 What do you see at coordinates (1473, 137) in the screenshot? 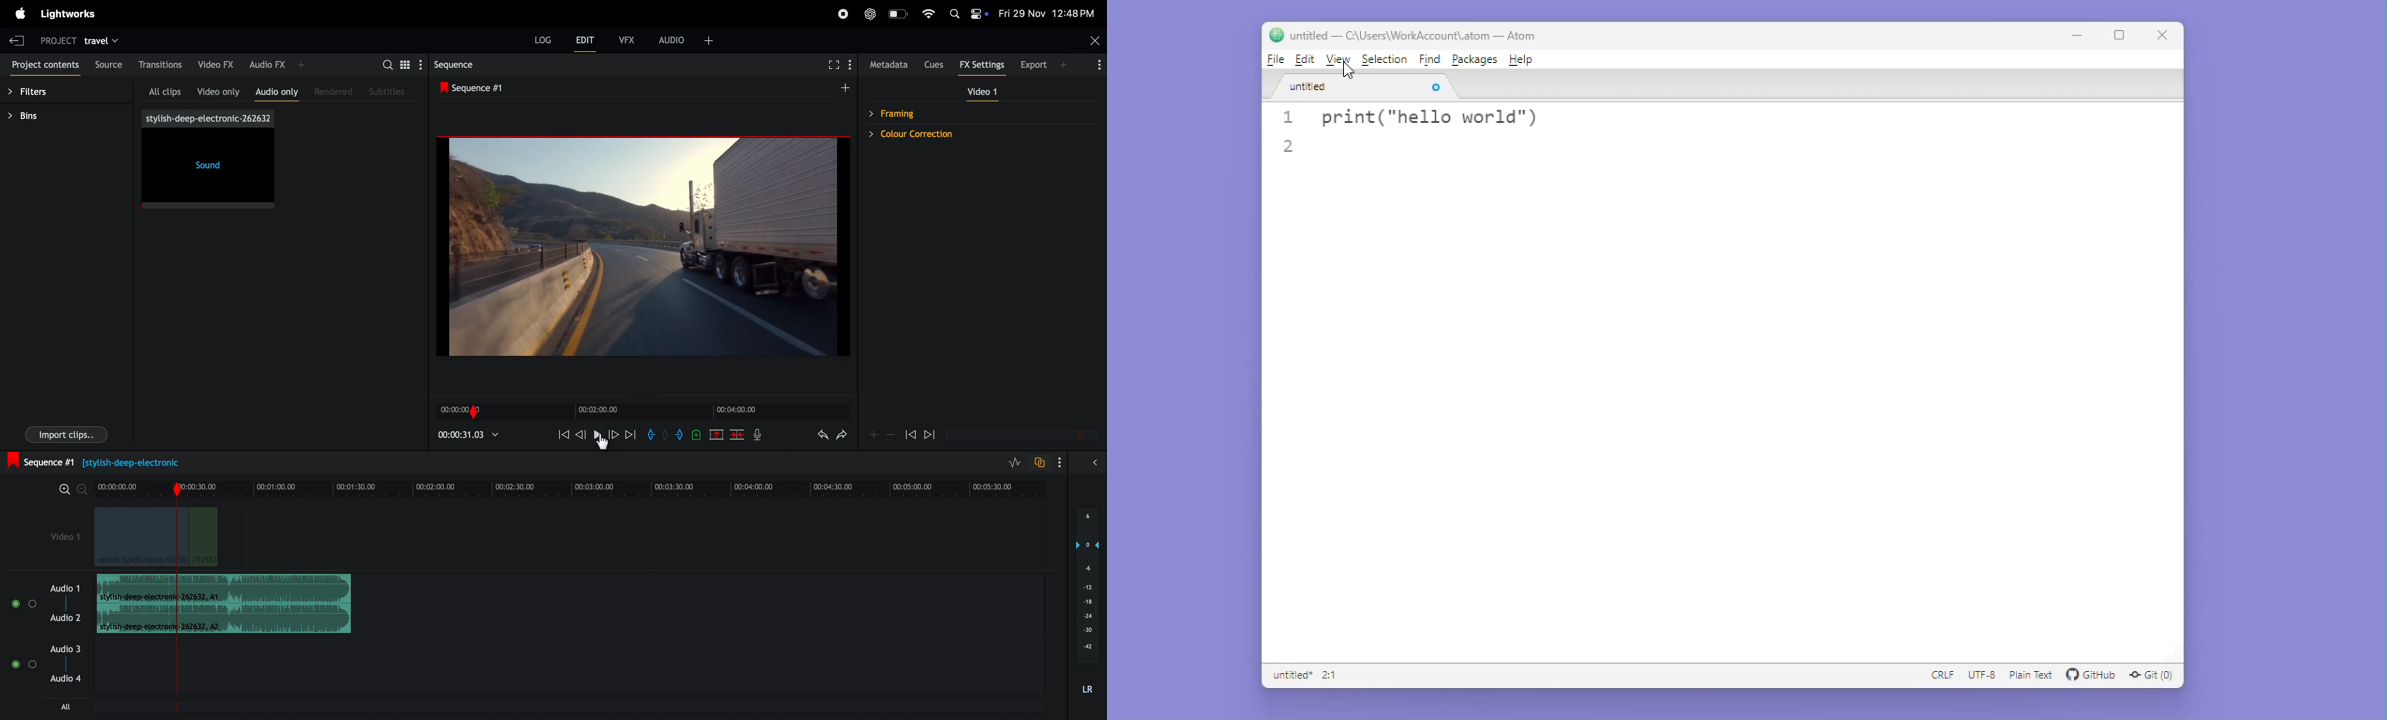
I see `1 print("hello world")
2` at bounding box center [1473, 137].